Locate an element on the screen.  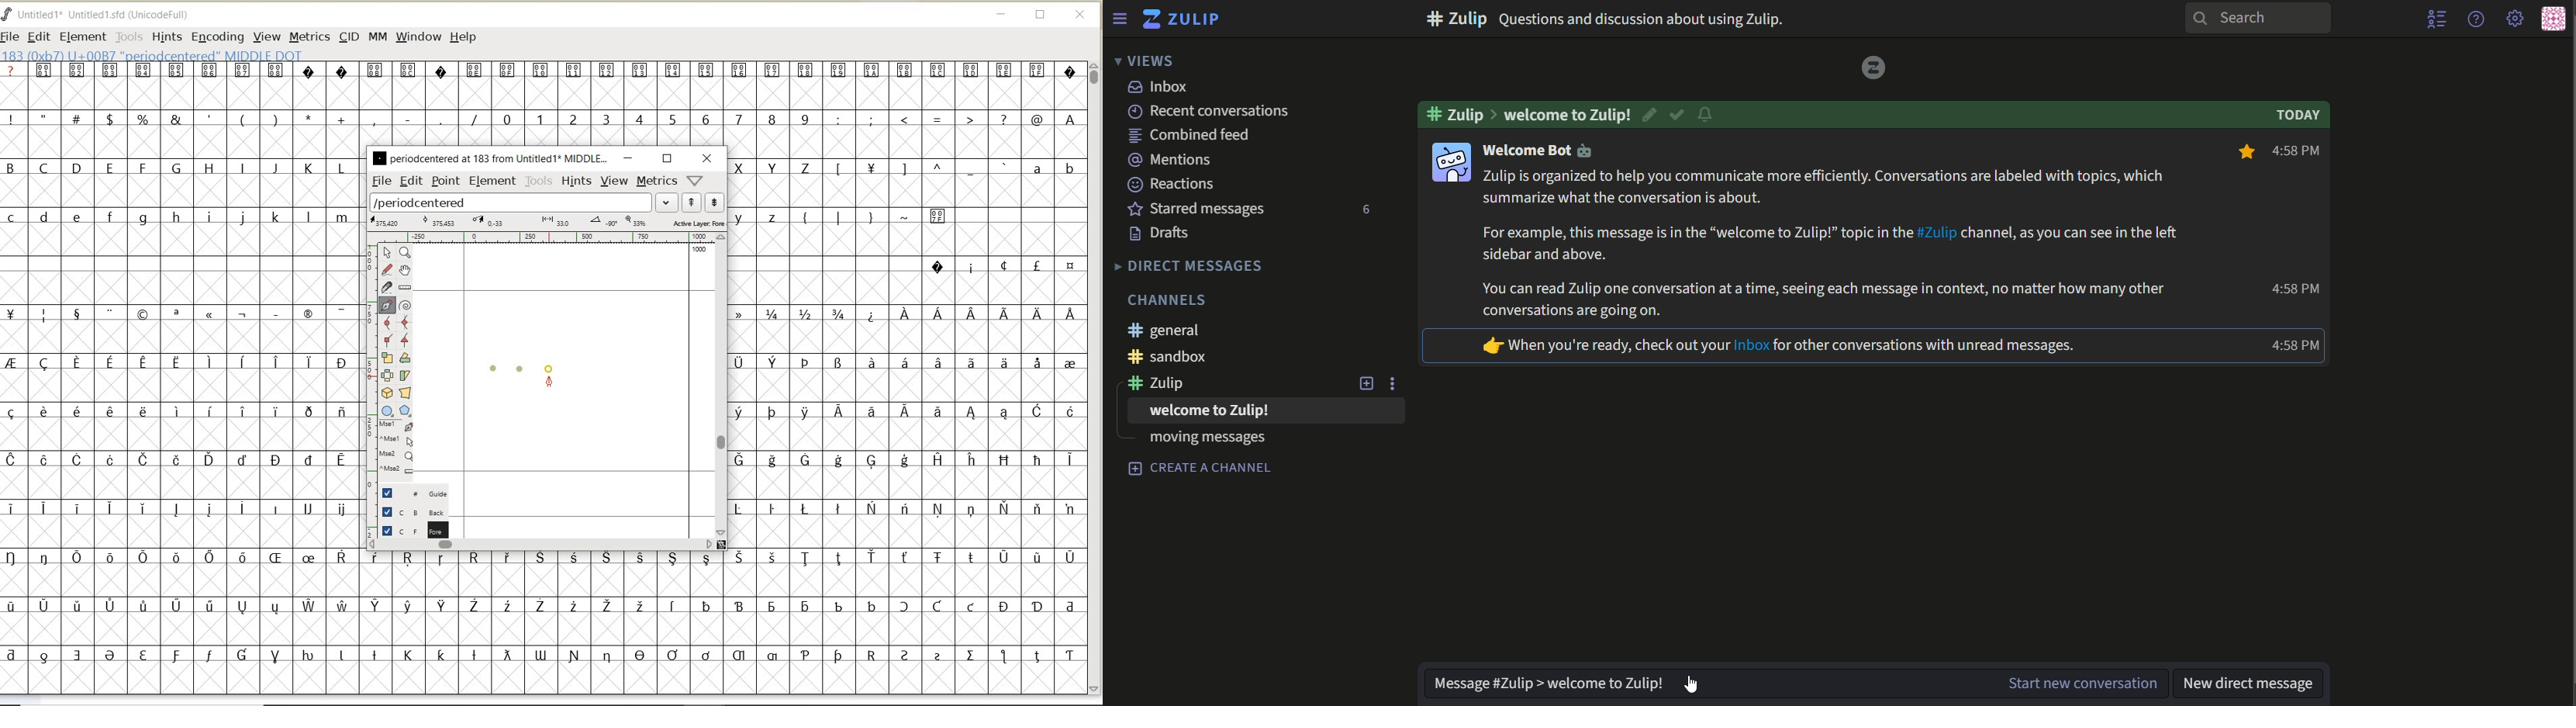
text is located at coordinates (1166, 386).